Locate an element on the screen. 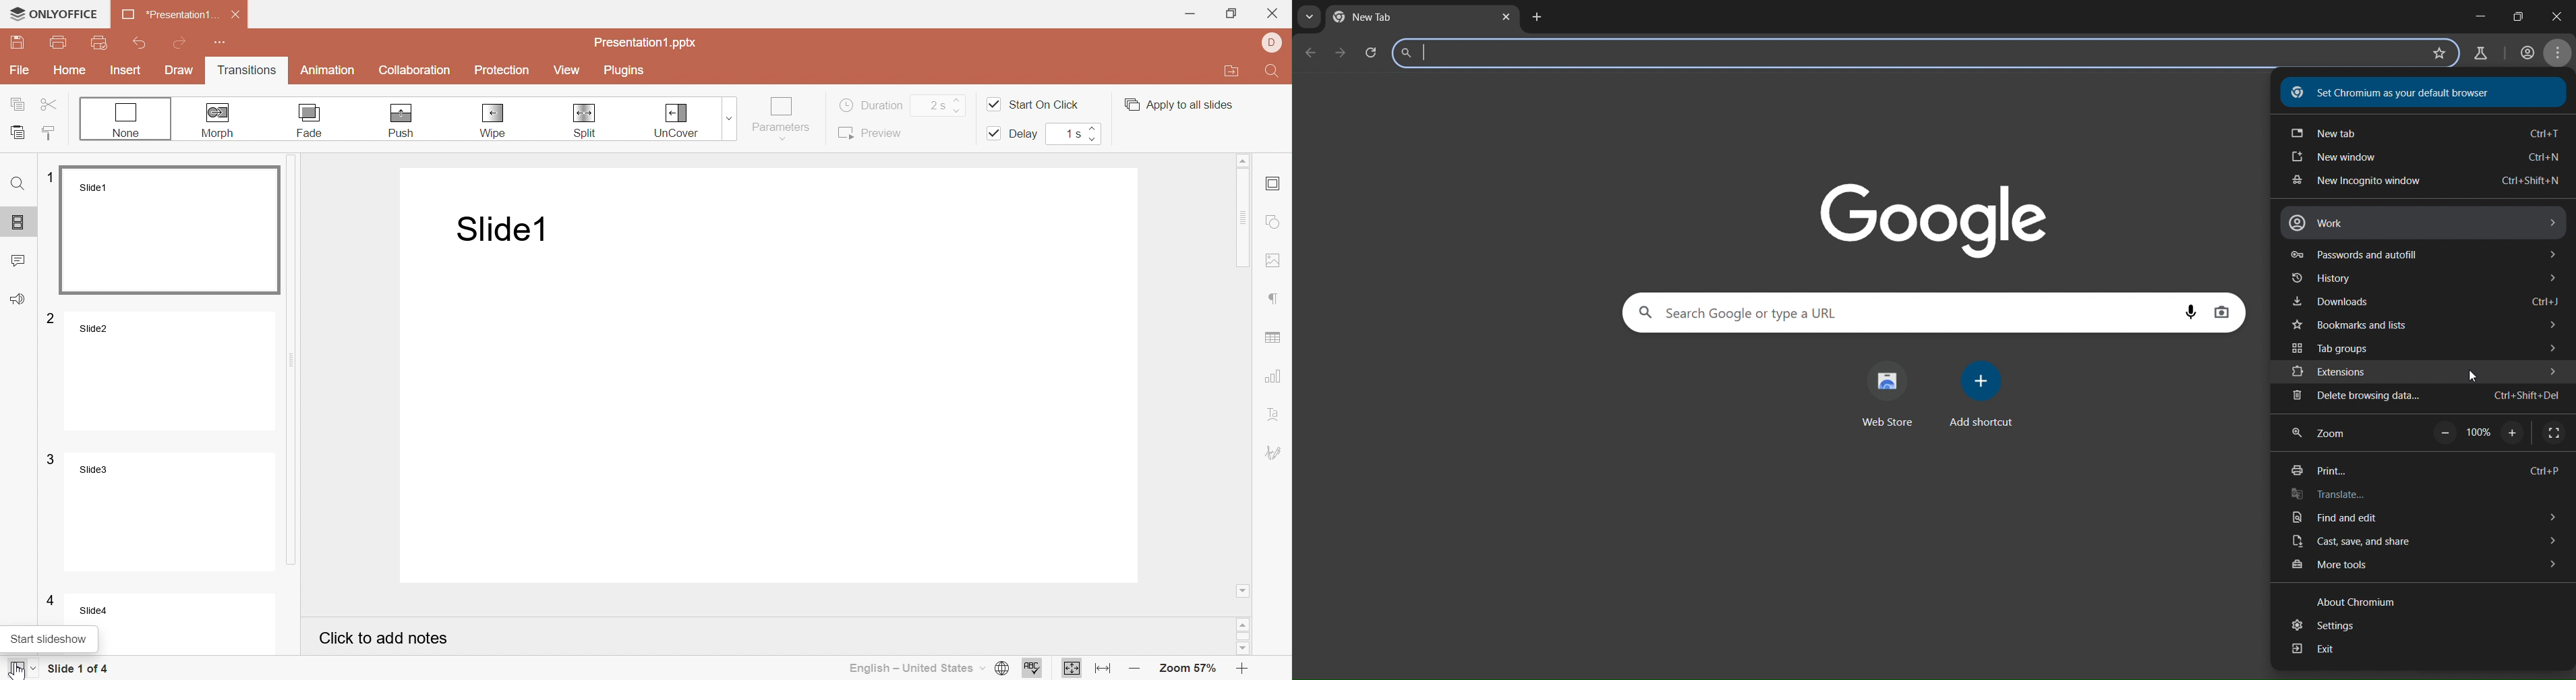 This screenshot has height=700, width=2576. Preview is located at coordinates (869, 133).